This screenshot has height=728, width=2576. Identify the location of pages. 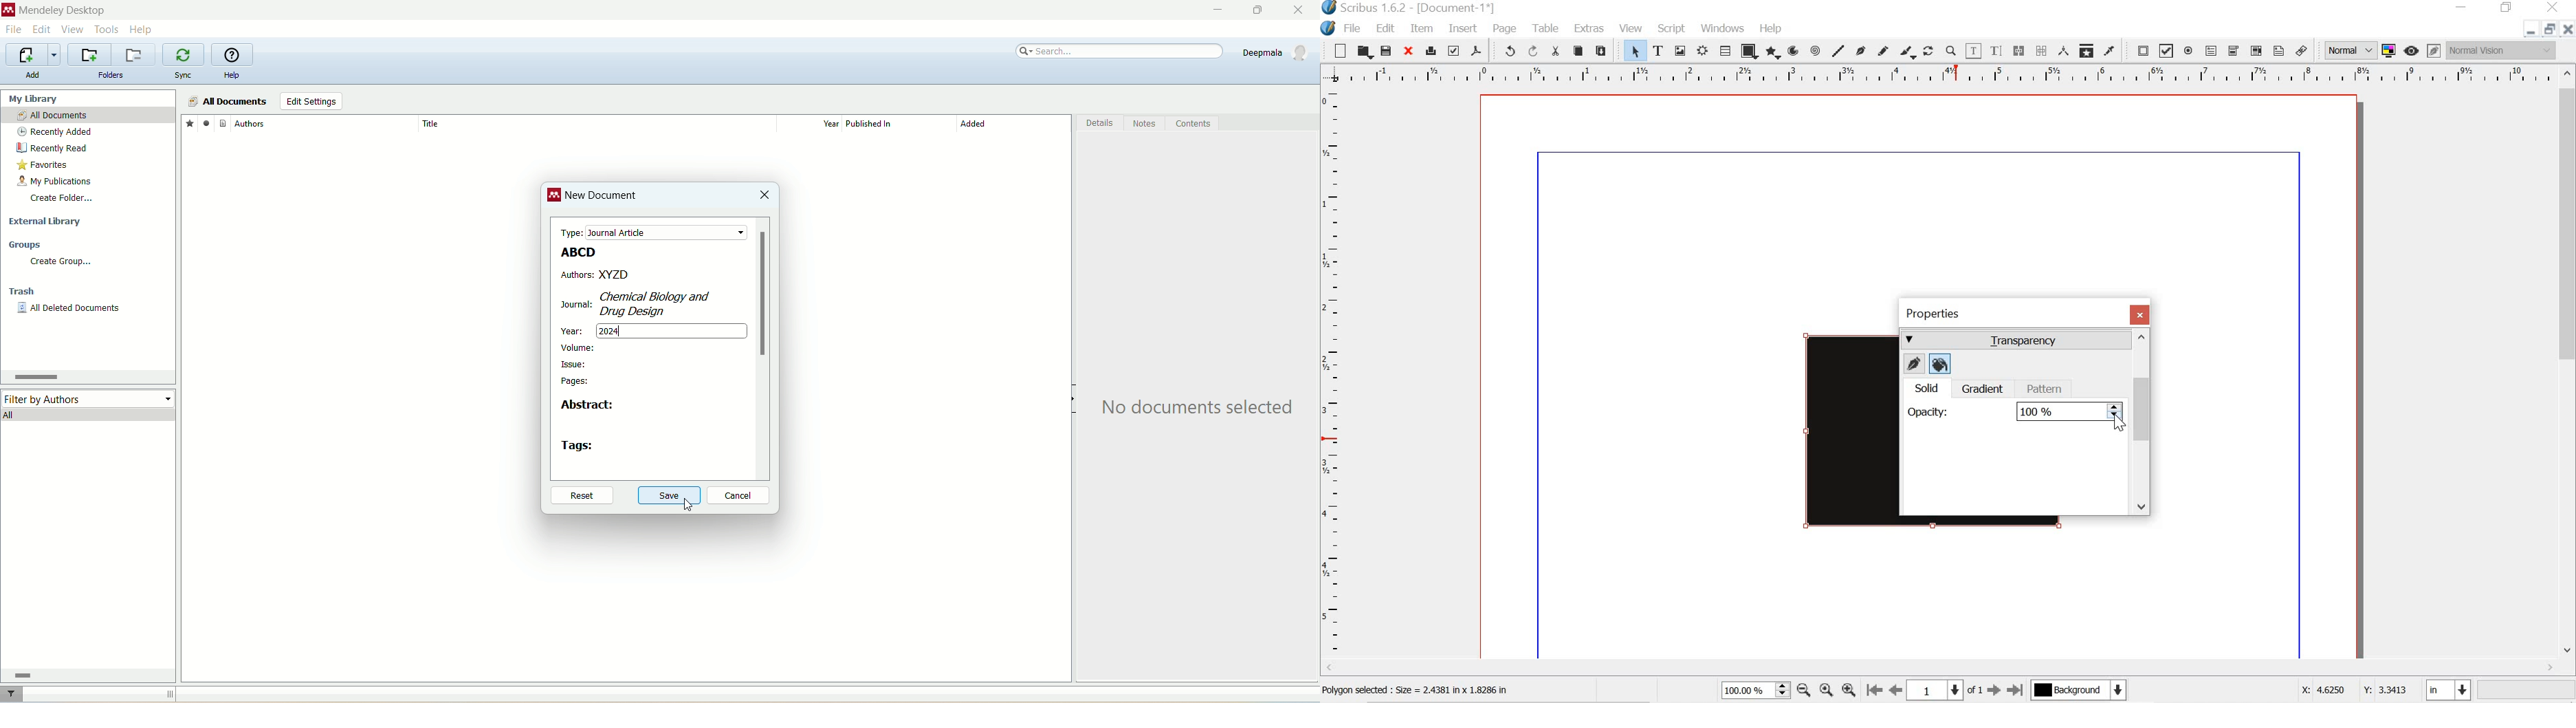
(575, 382).